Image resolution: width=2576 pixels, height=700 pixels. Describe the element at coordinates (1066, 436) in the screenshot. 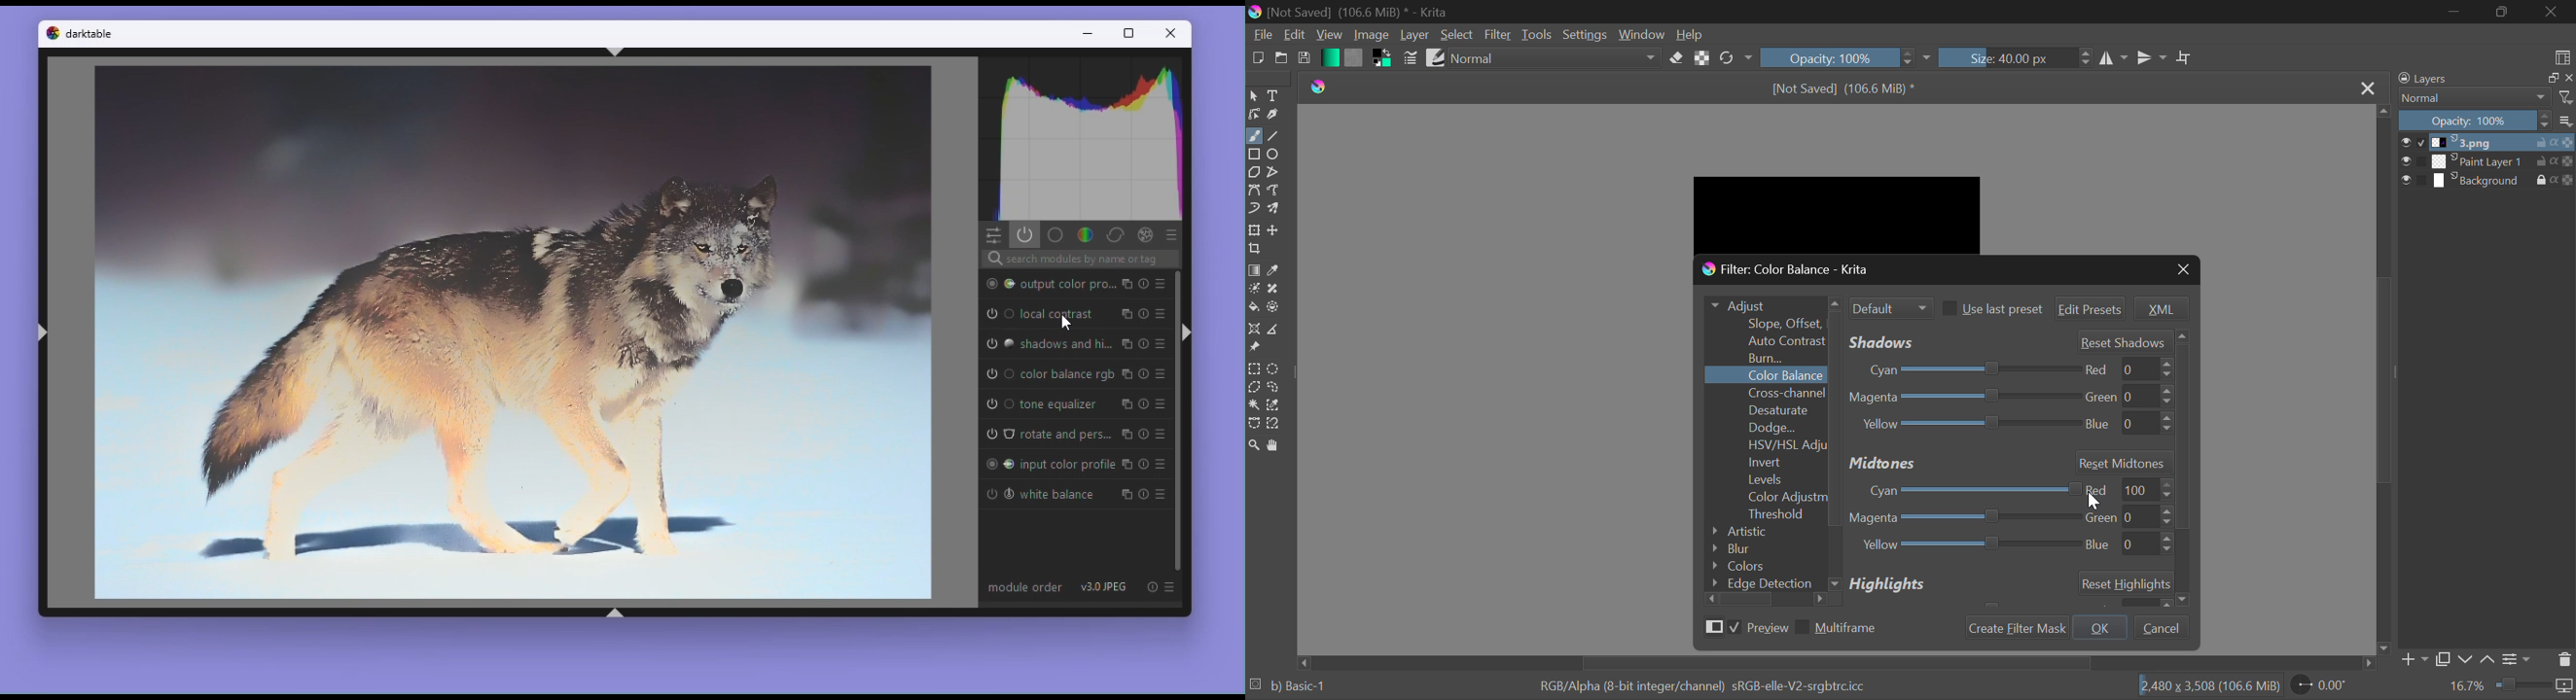

I see `Rotate and perspective` at that location.